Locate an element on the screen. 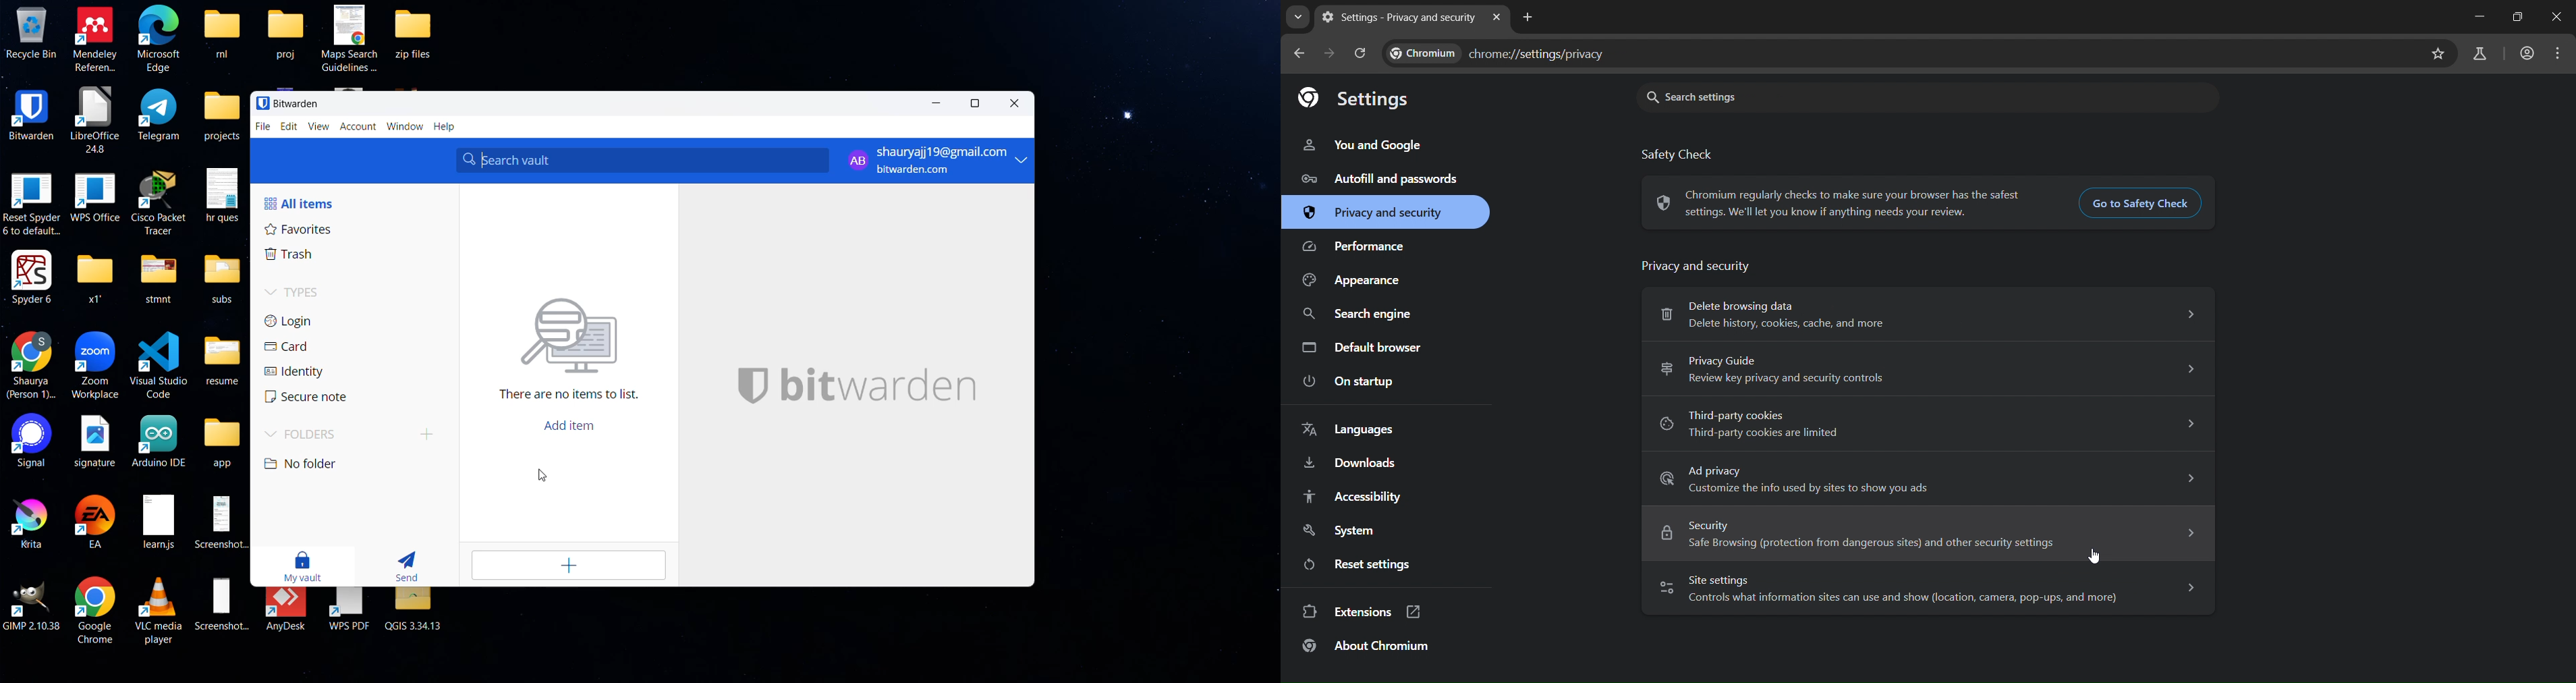 The width and height of the screenshot is (2576, 700). WPS PDF is located at coordinates (349, 610).